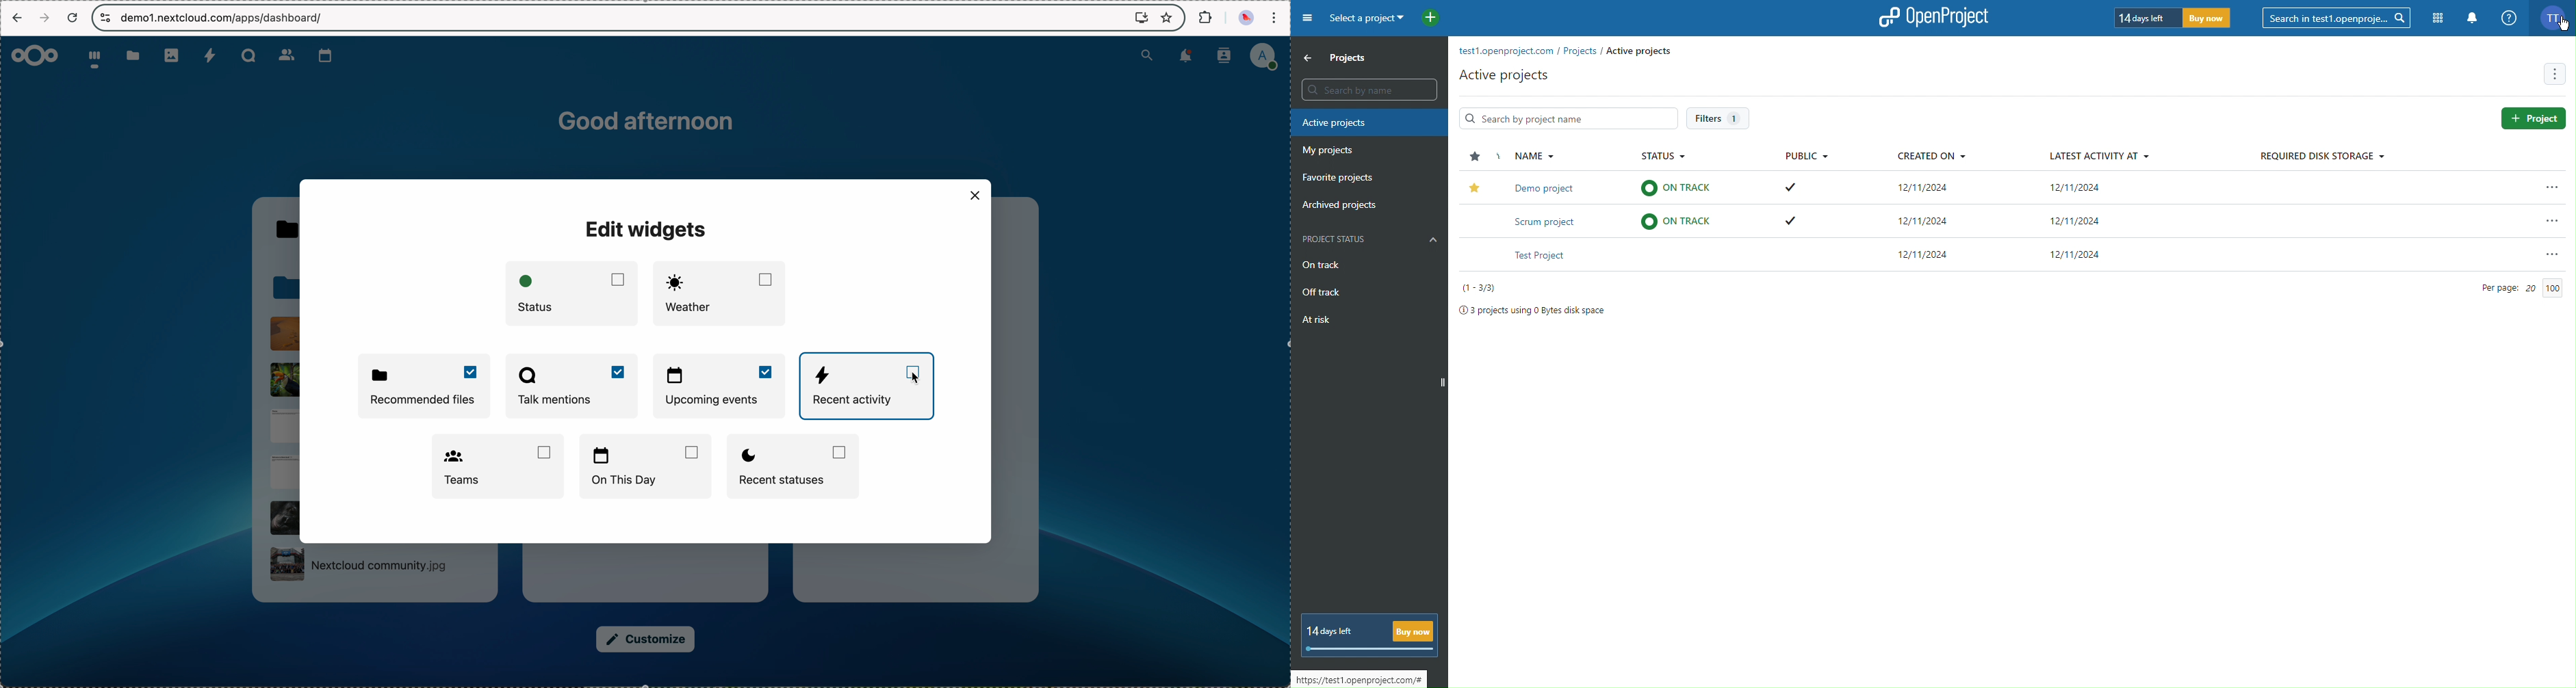 This screenshot has height=700, width=2576. What do you see at coordinates (130, 56) in the screenshot?
I see `folder` at bounding box center [130, 56].